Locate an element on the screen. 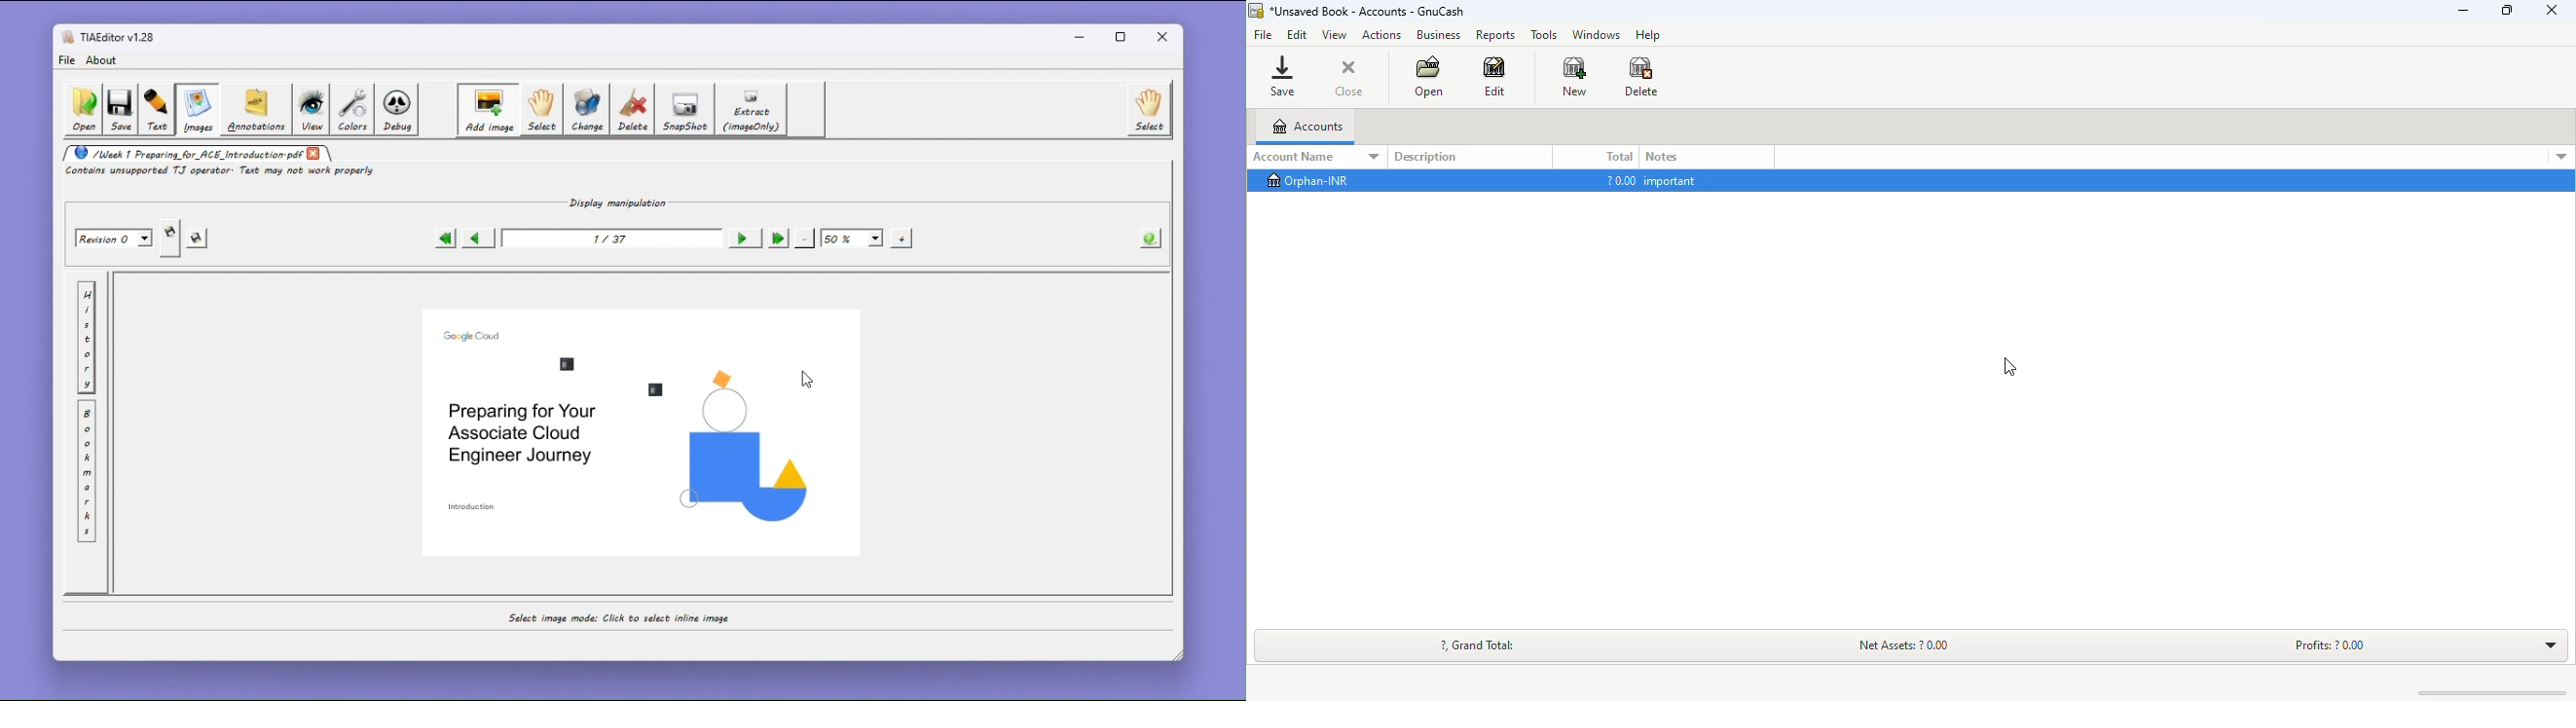  actions is located at coordinates (1382, 35).